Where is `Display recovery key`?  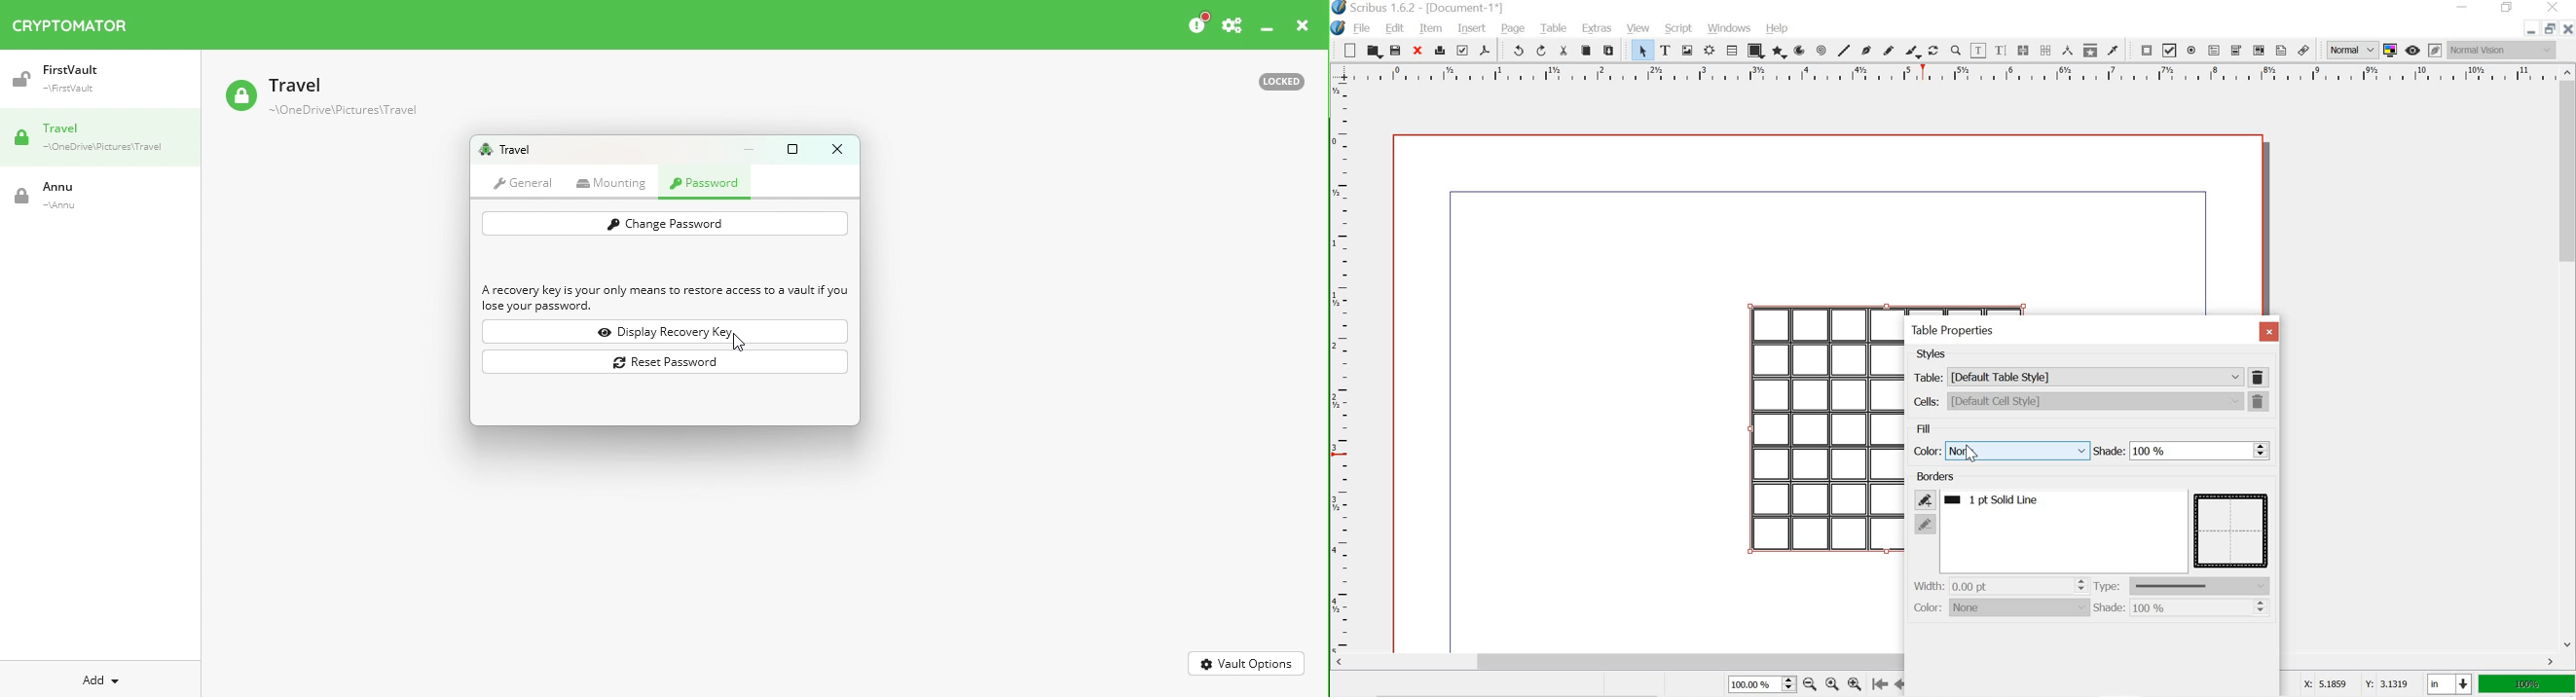 Display recovery key is located at coordinates (669, 332).